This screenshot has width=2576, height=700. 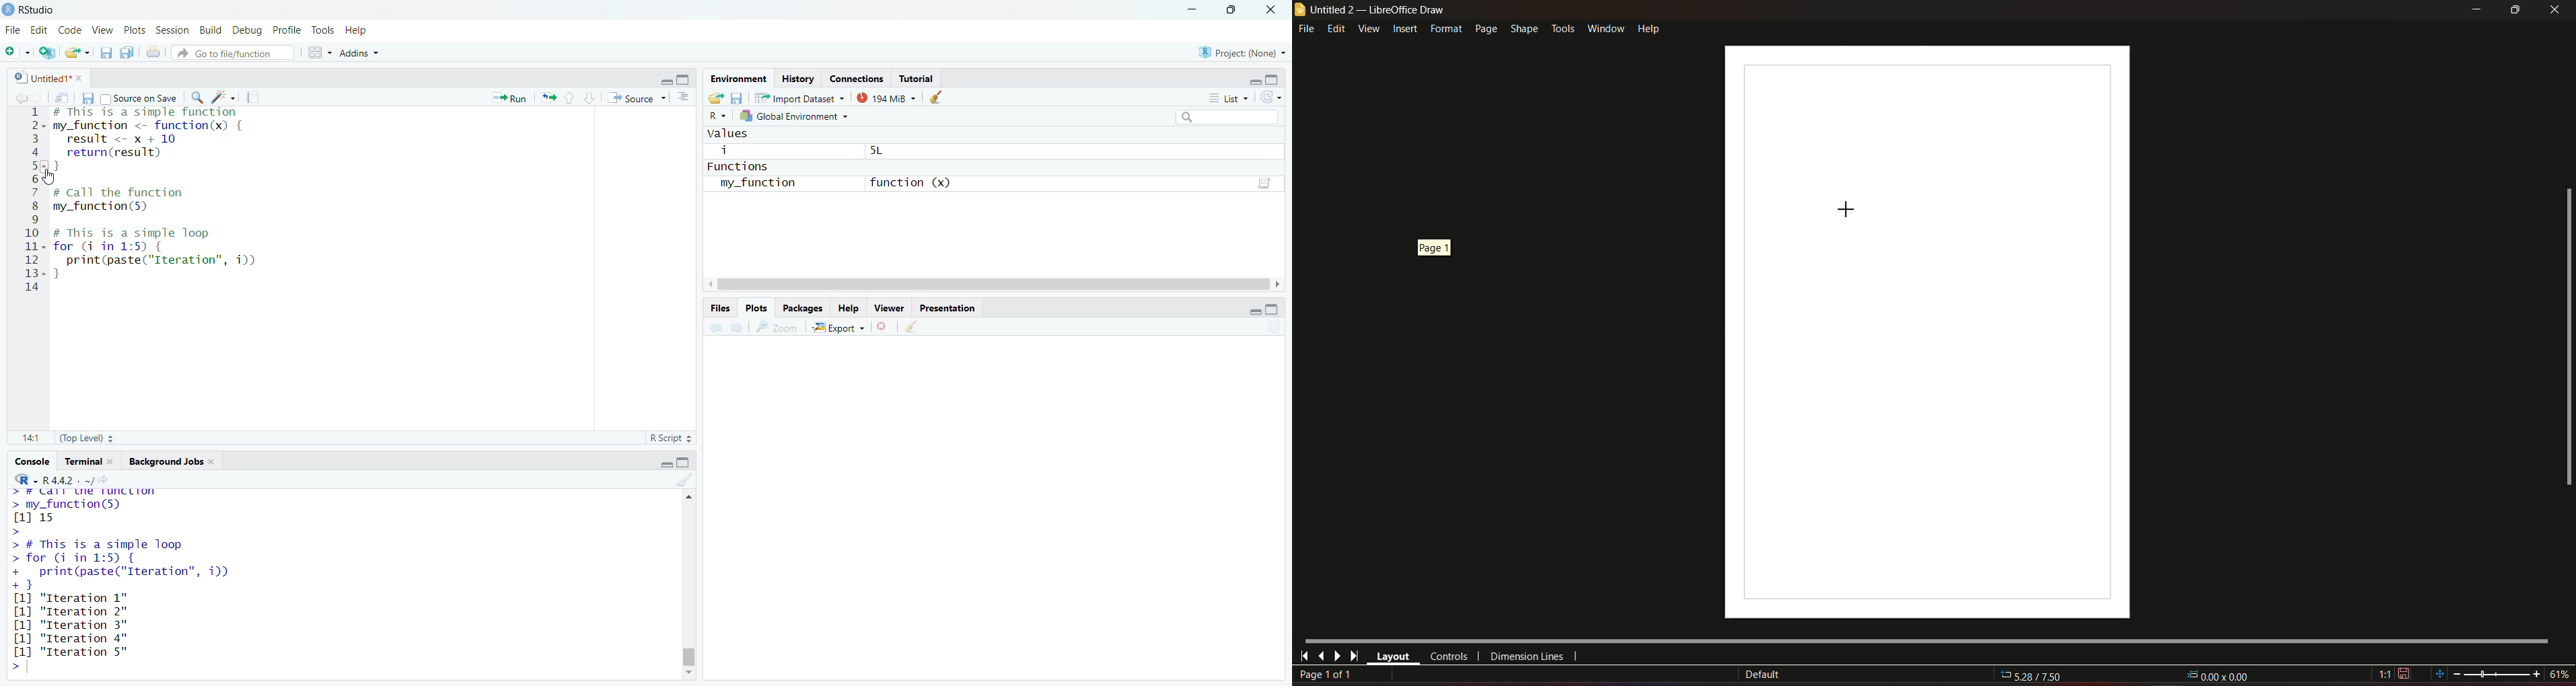 I want to click on re-run the previous code region, so click(x=548, y=99).